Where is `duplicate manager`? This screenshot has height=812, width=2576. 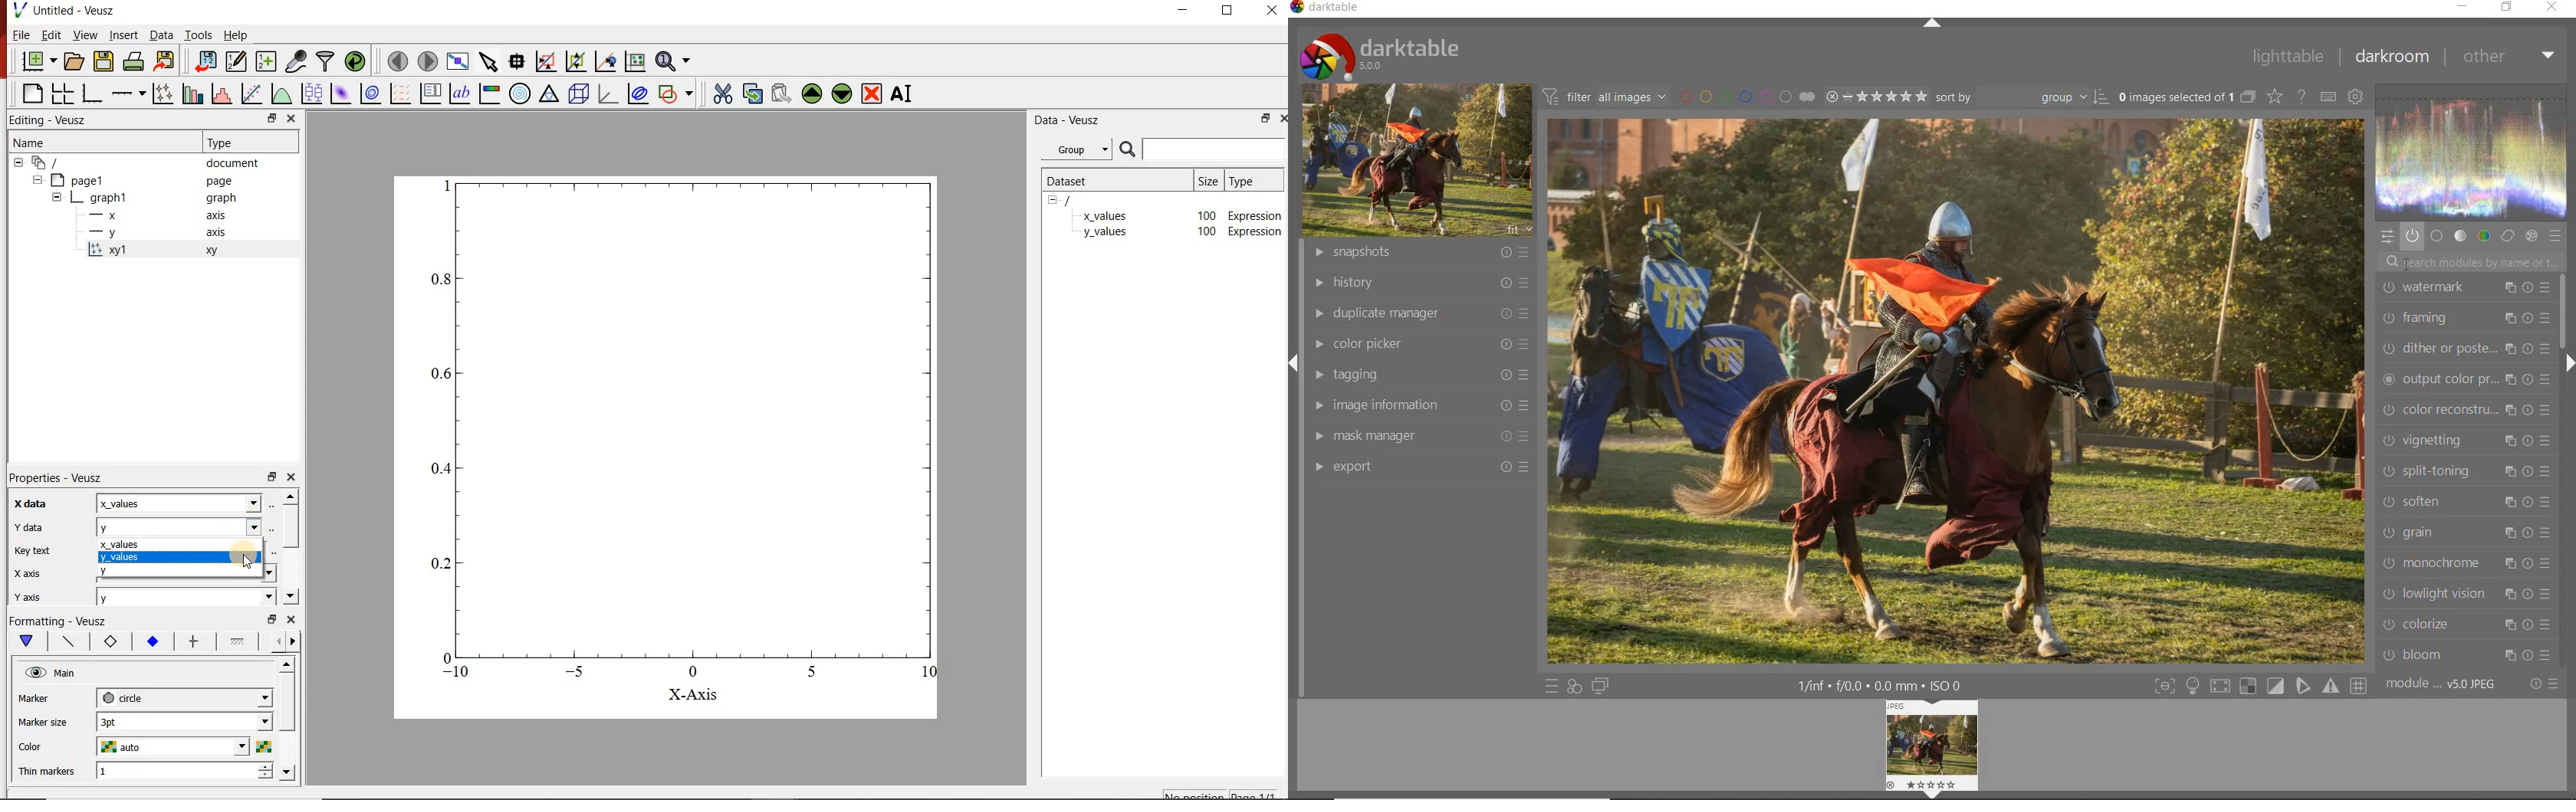
duplicate manager is located at coordinates (1417, 314).